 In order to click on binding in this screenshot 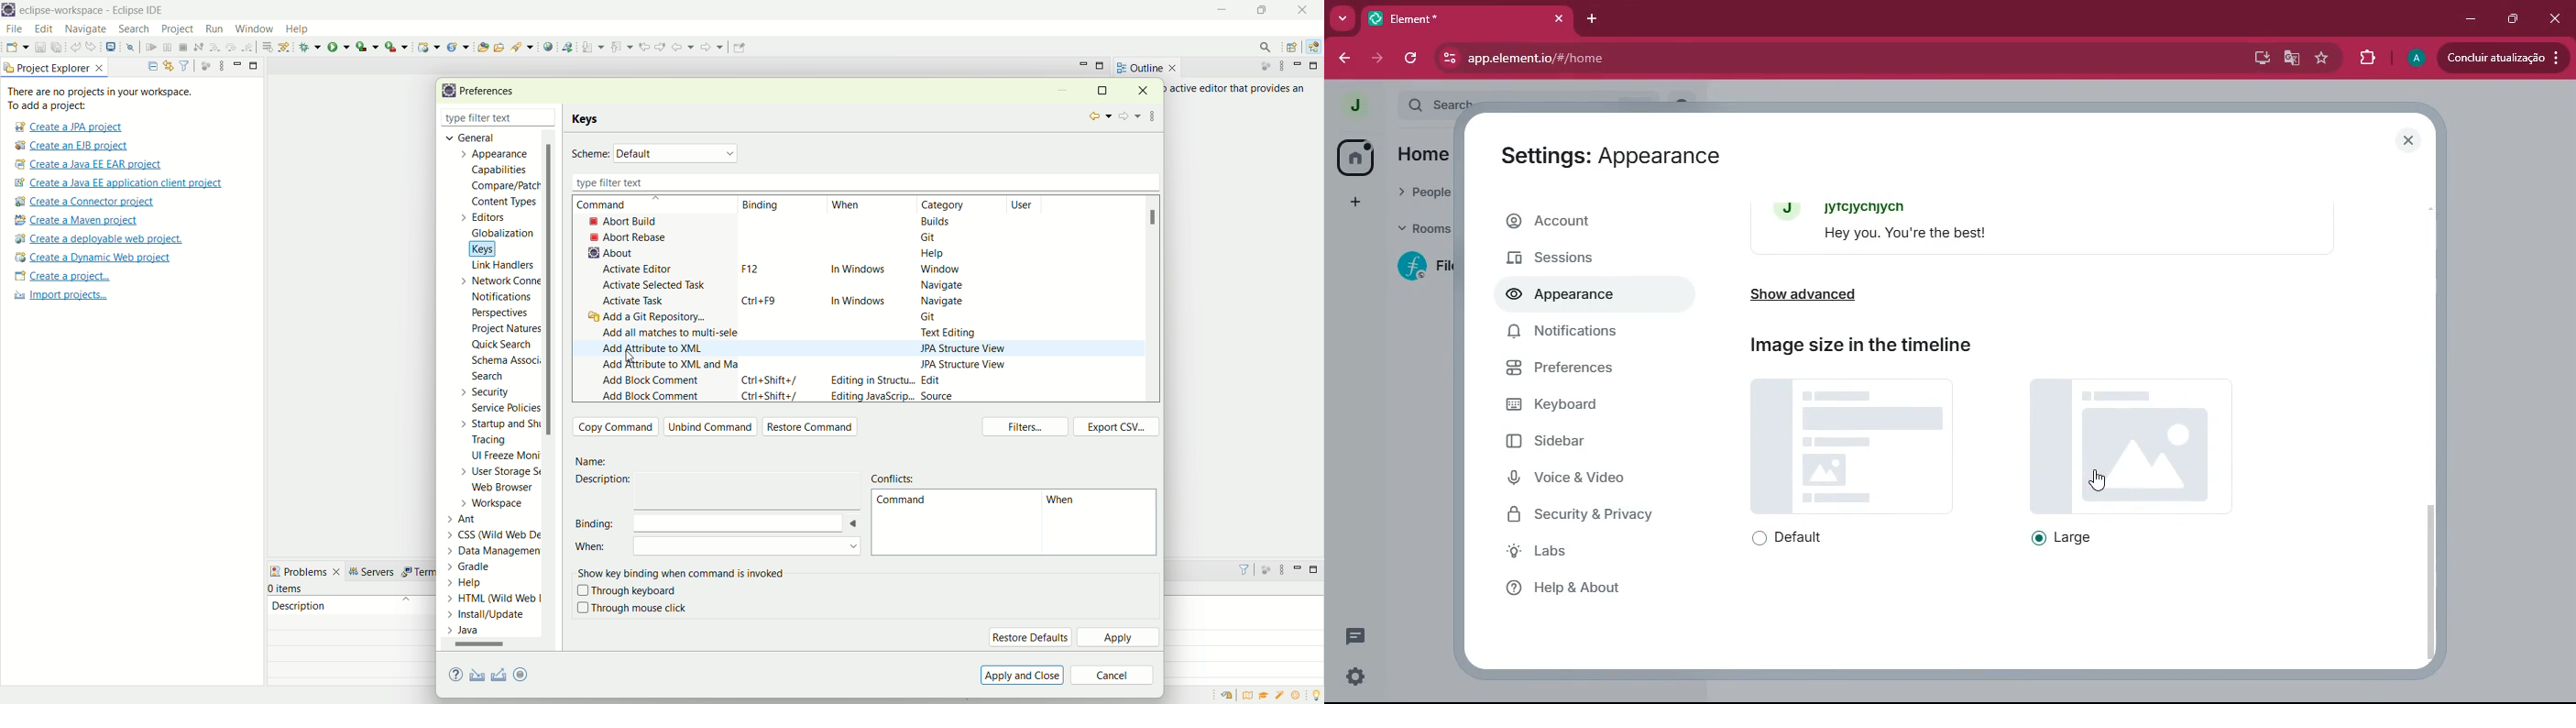, I will do `click(718, 522)`.